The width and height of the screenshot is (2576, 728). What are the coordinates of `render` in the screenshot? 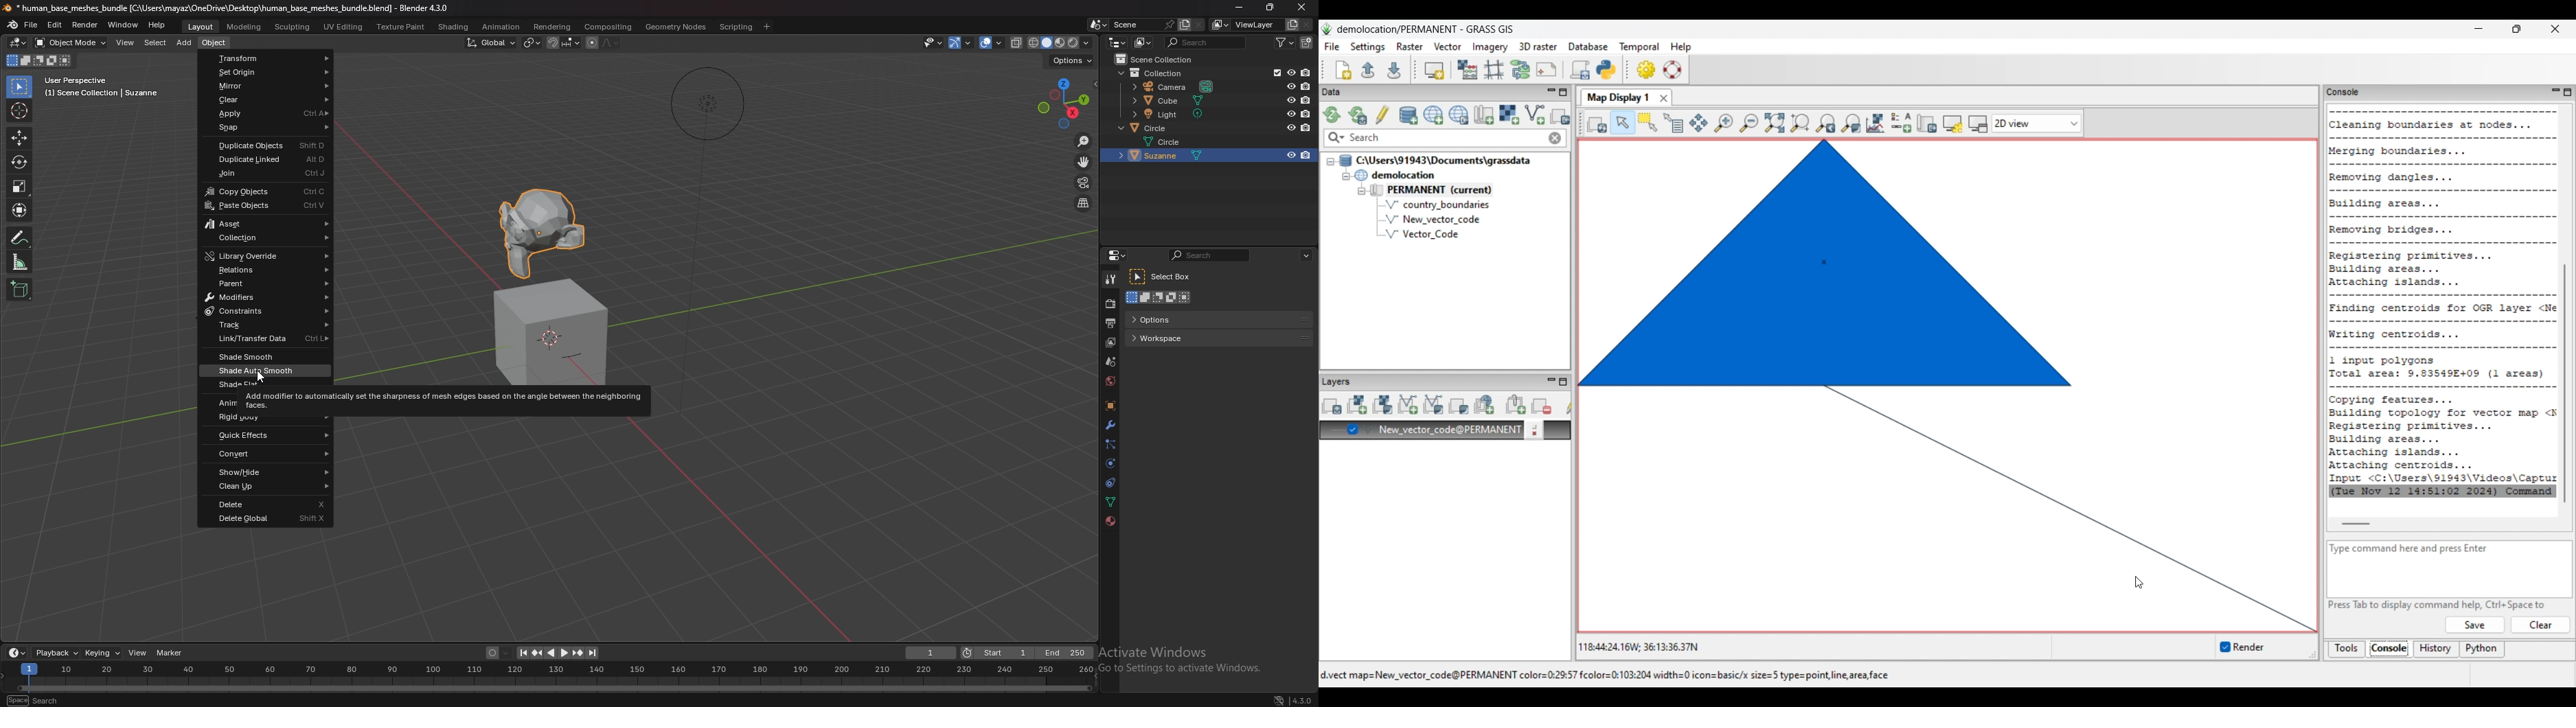 It's located at (1110, 303).